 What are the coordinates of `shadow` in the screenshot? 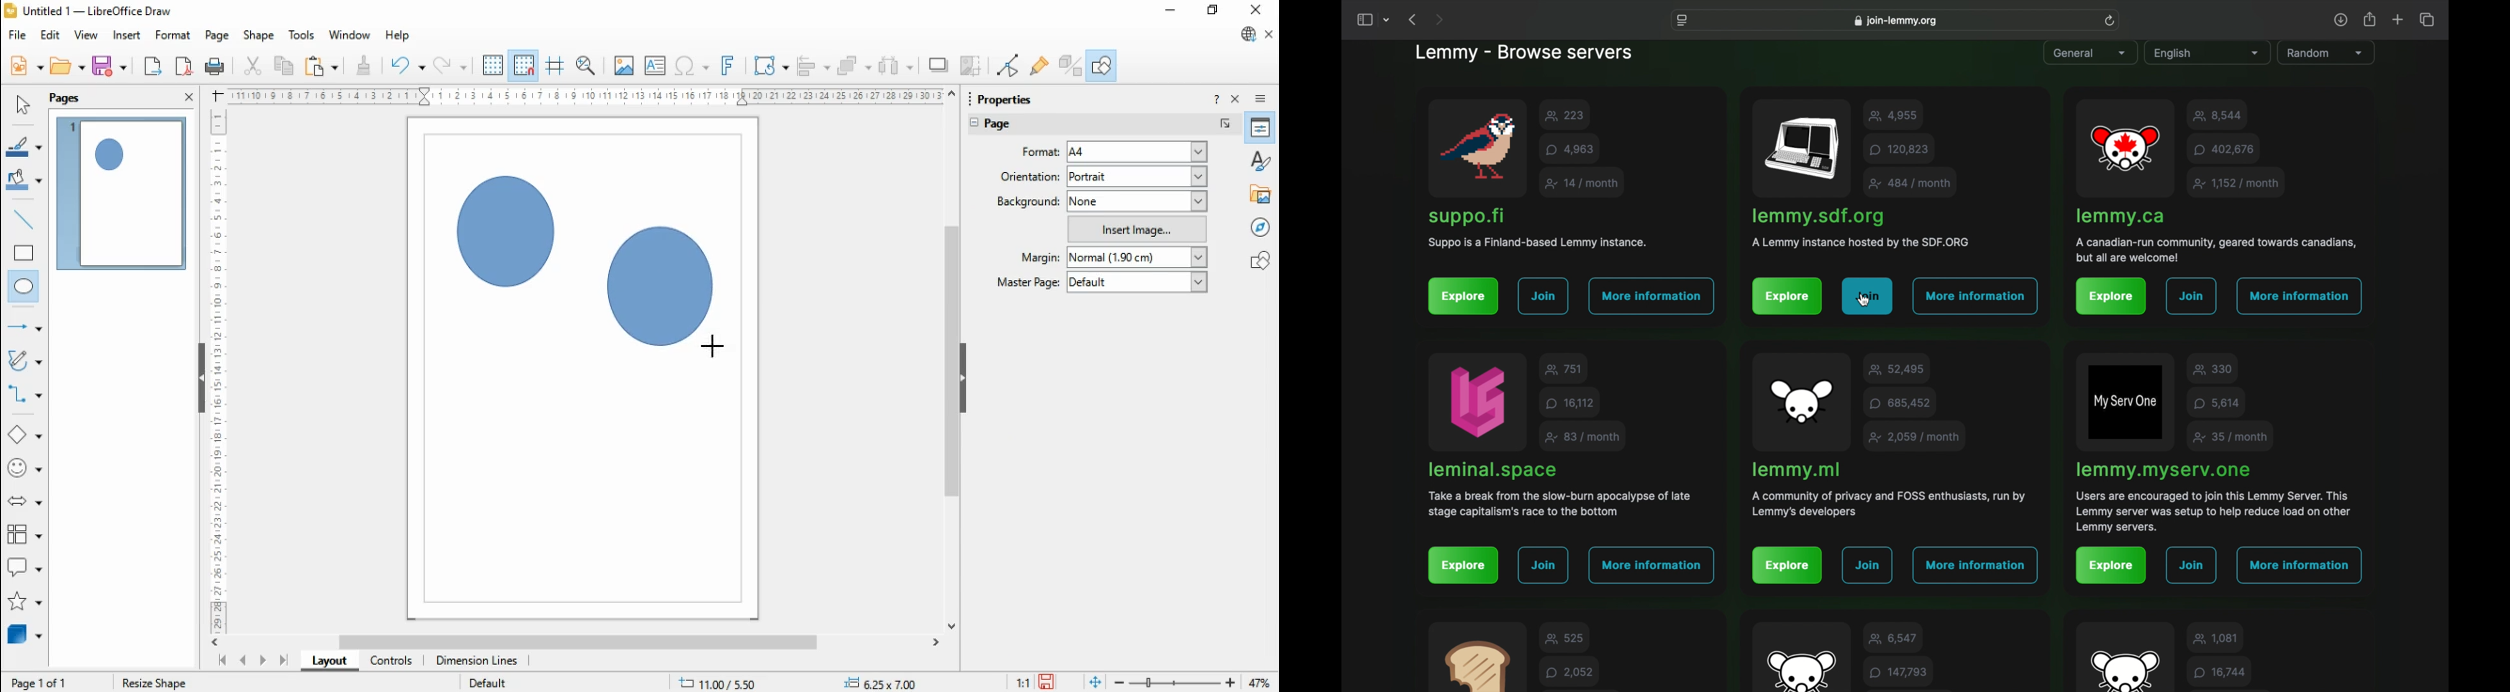 It's located at (939, 65).